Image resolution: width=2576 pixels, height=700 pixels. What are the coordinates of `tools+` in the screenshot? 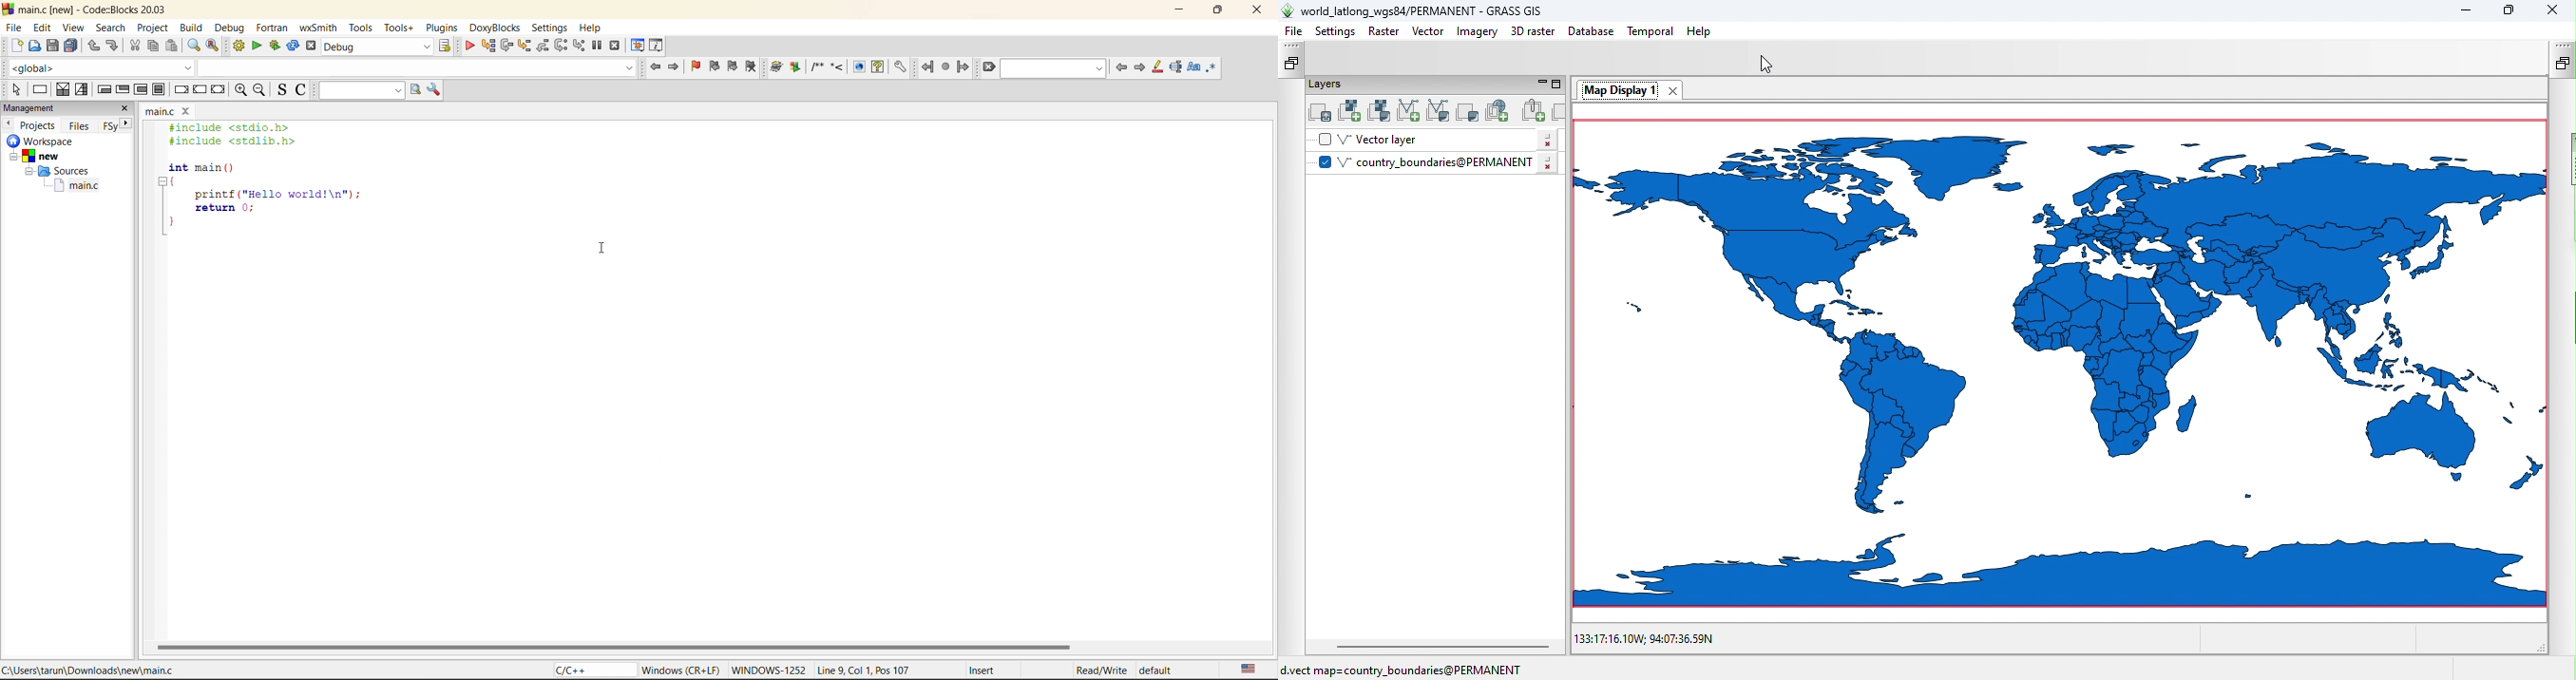 It's located at (398, 27).